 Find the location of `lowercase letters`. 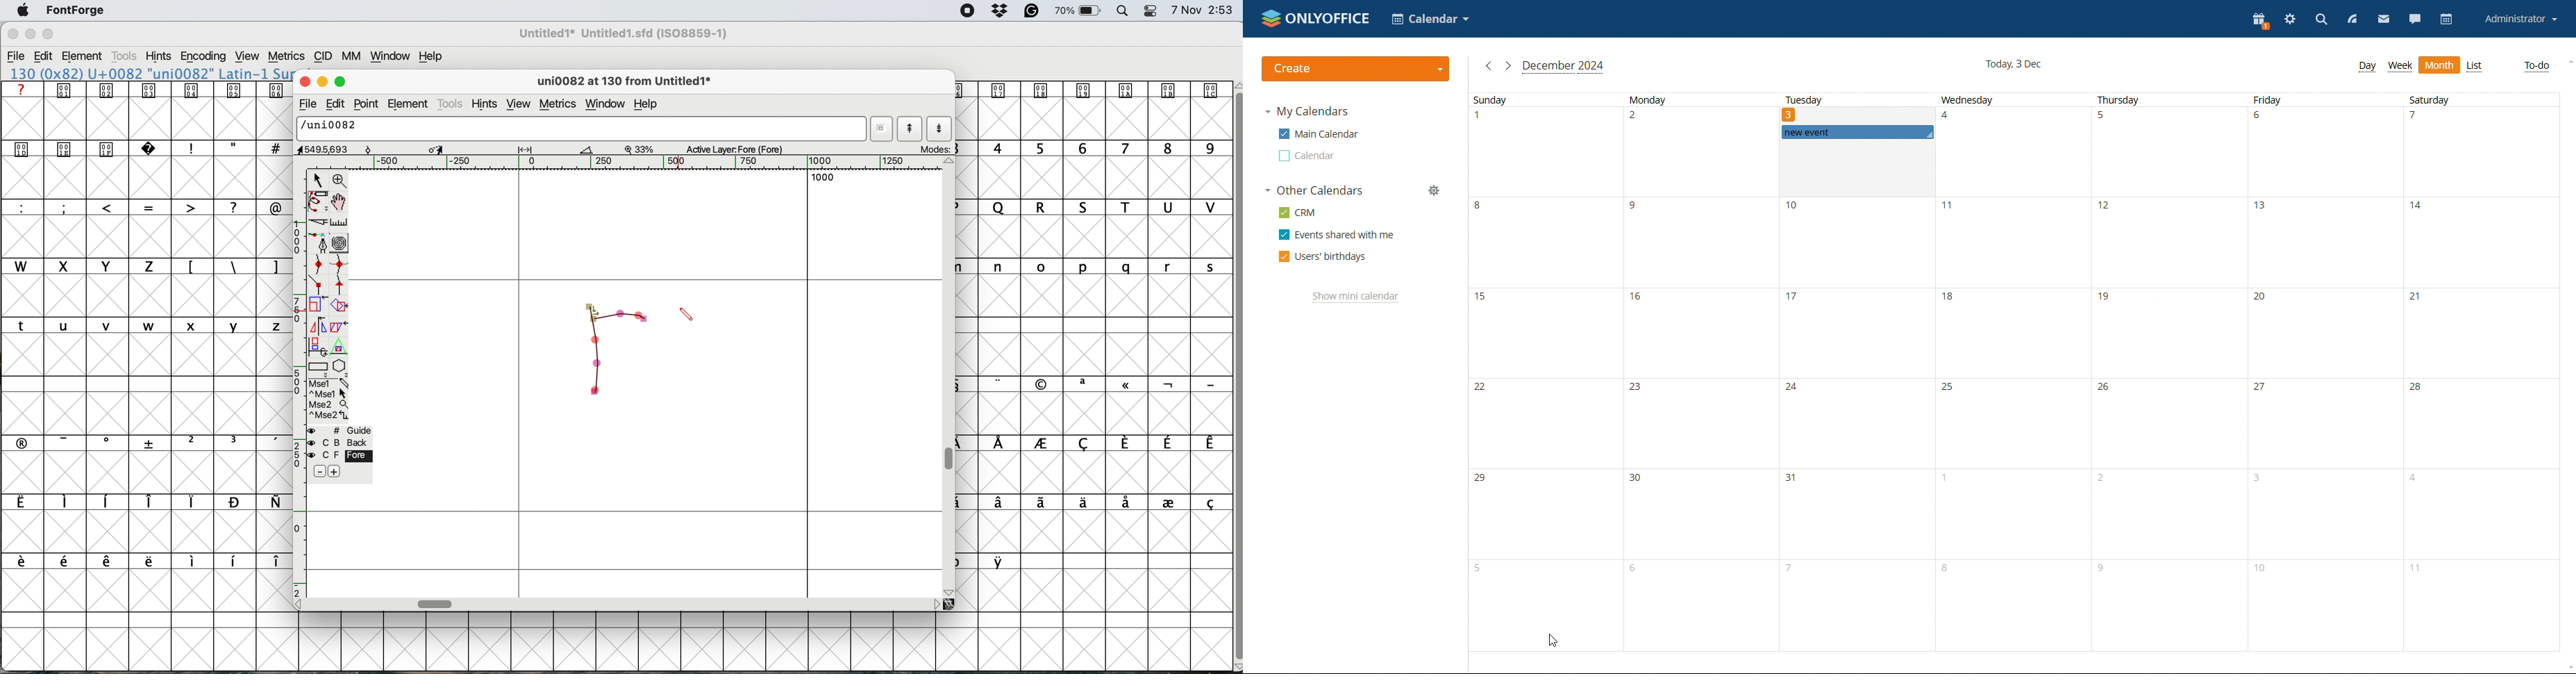

lowercase letters is located at coordinates (142, 327).